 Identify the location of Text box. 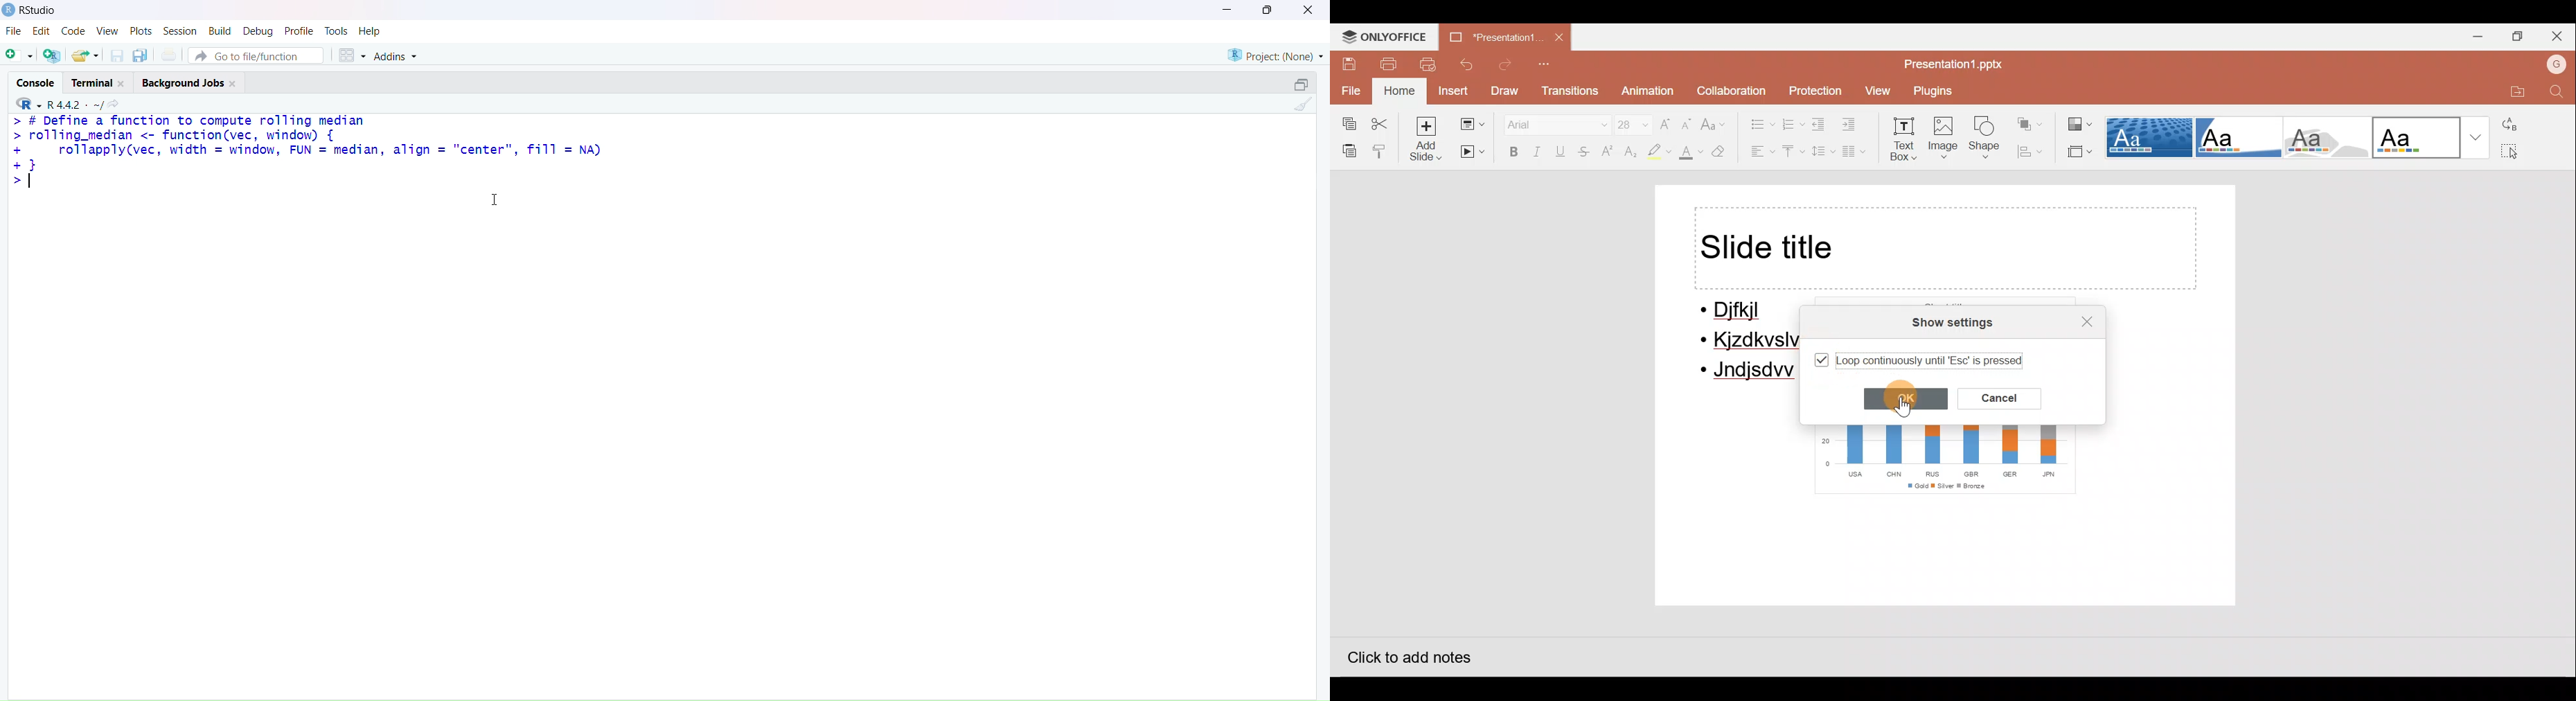
(1905, 138).